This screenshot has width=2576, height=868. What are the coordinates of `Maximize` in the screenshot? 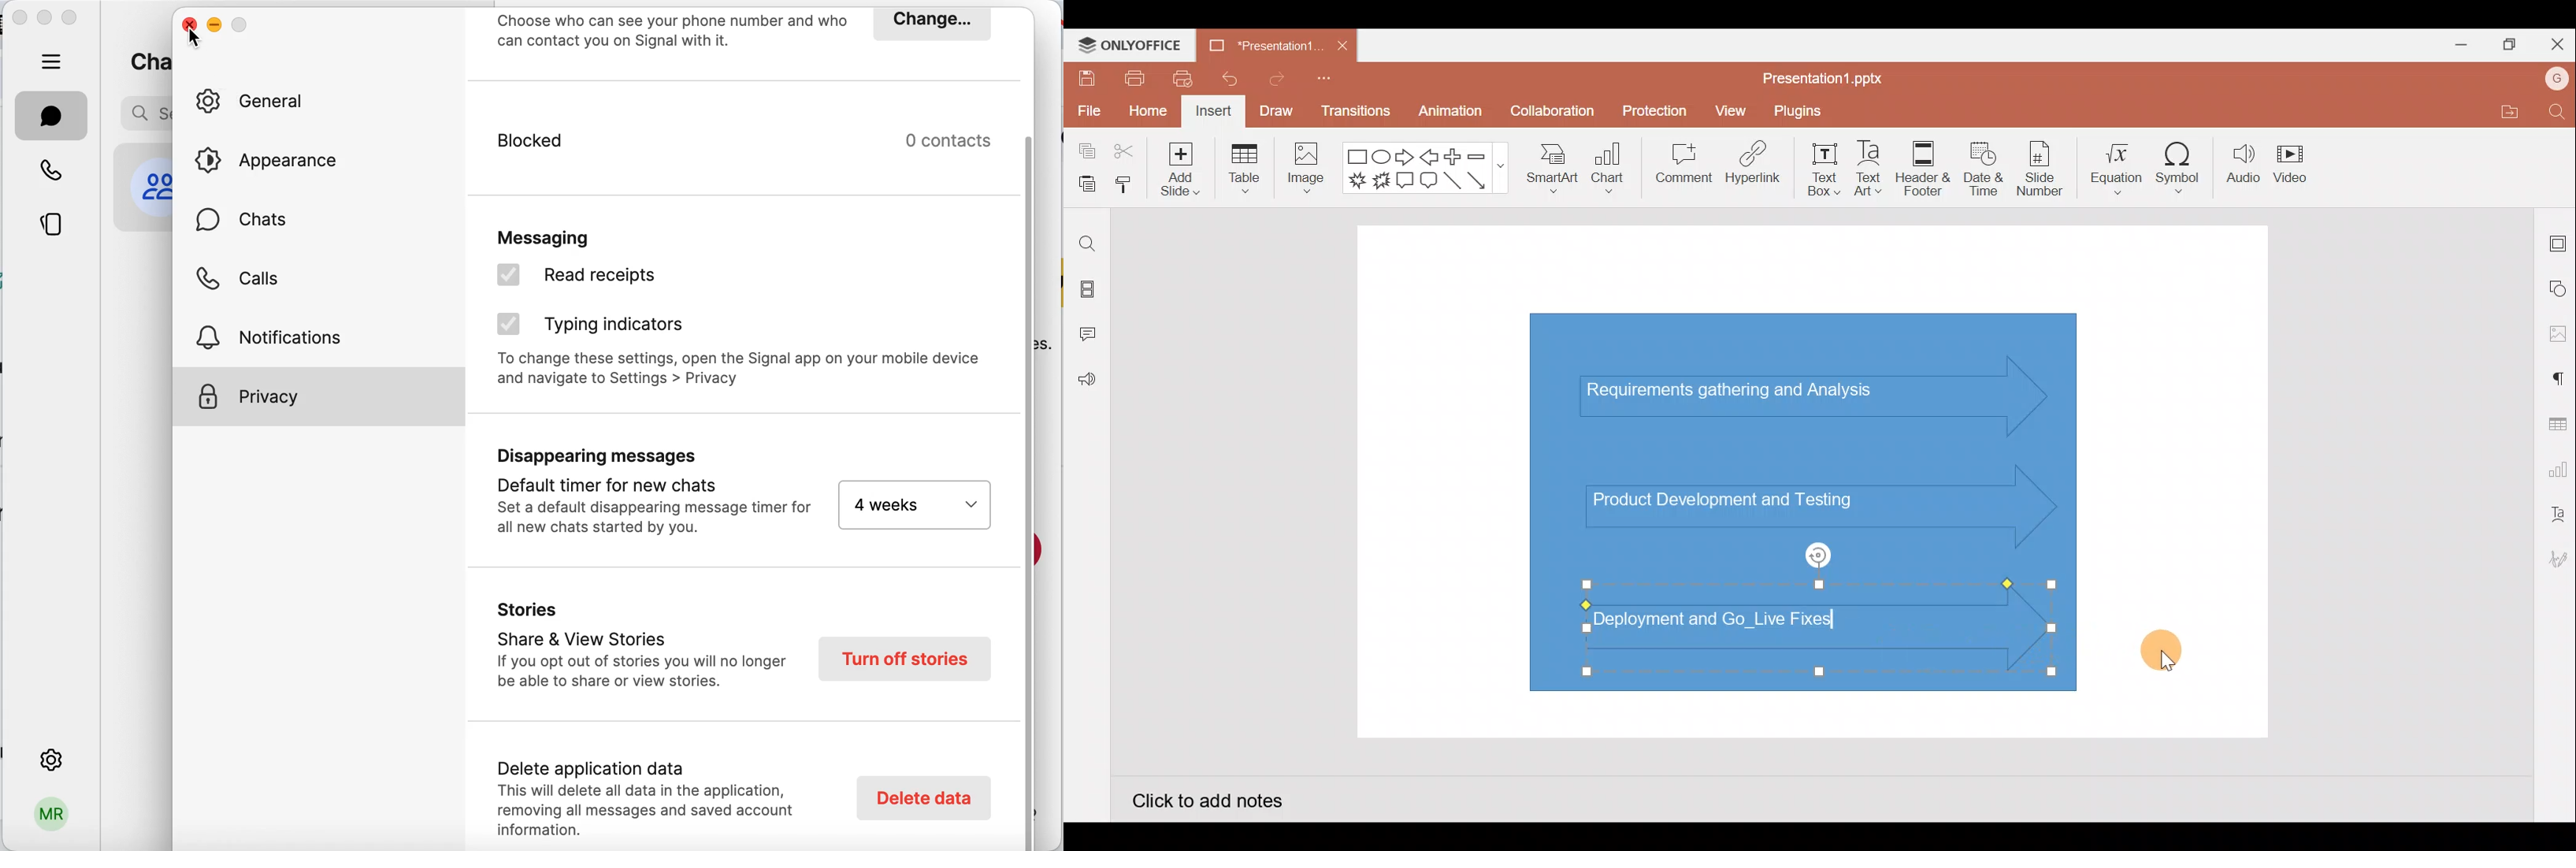 It's located at (2505, 45).